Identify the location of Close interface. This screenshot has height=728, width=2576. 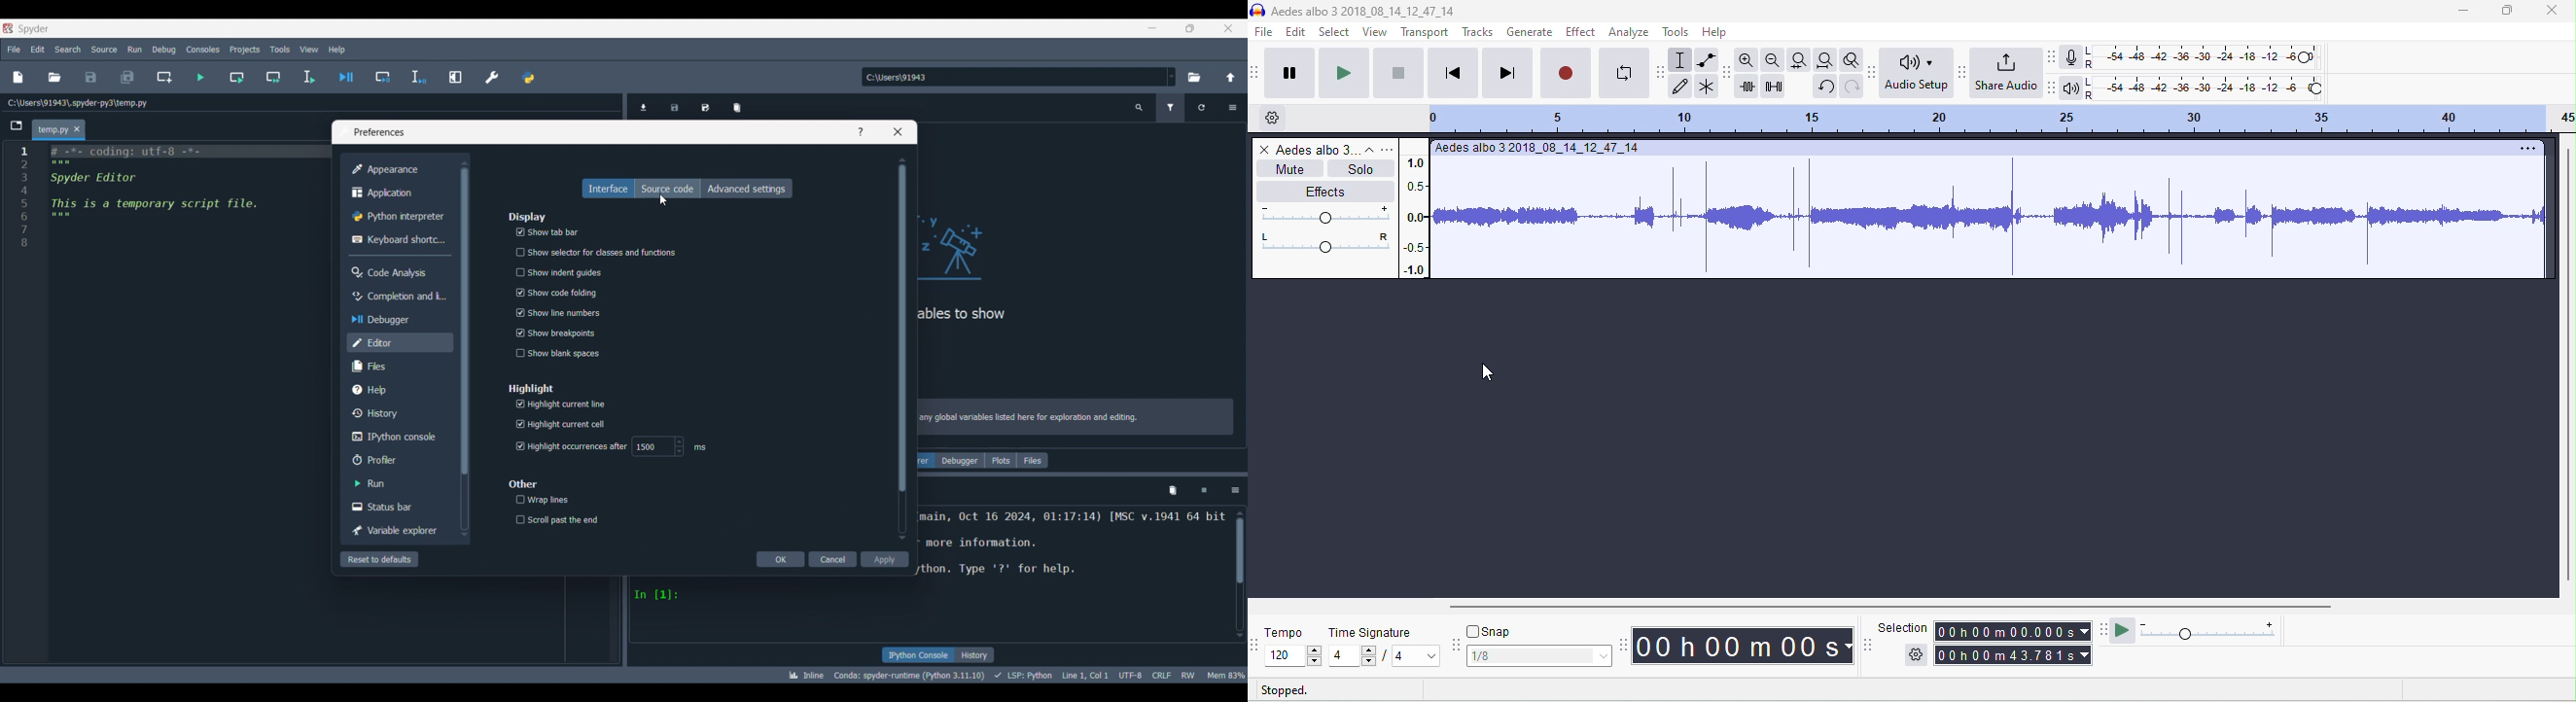
(1229, 28).